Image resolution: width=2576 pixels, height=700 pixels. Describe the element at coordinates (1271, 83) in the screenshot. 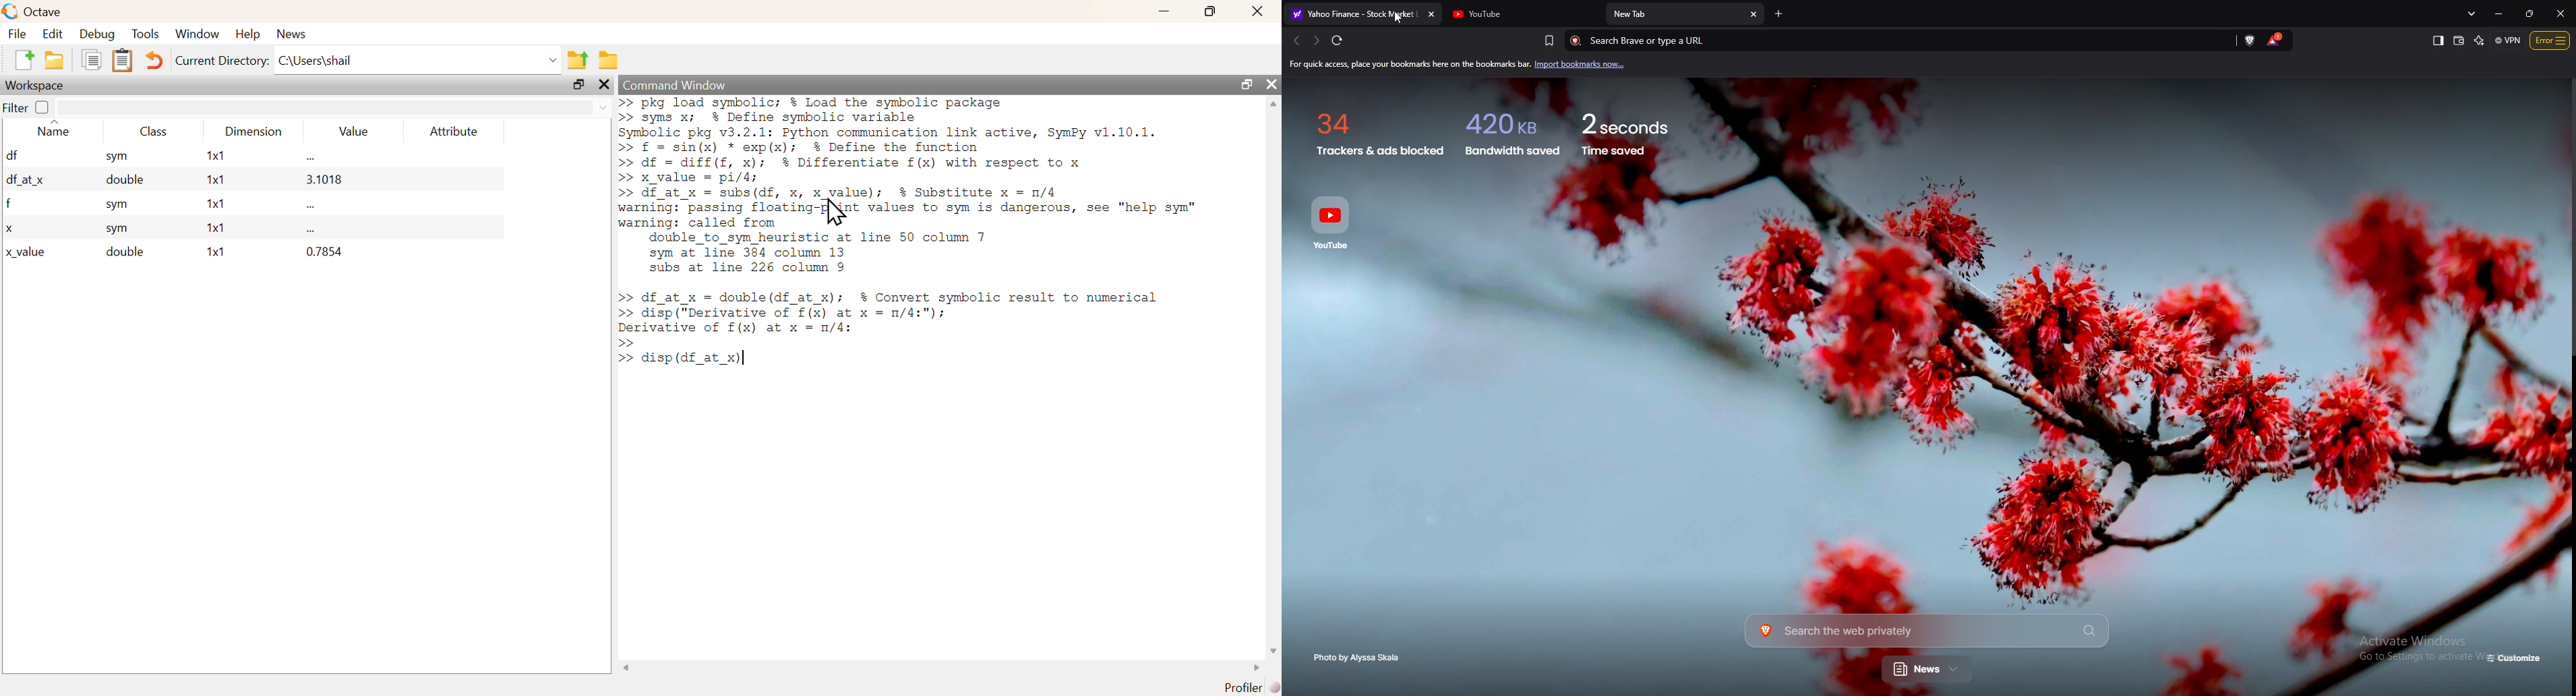

I see `close` at that location.